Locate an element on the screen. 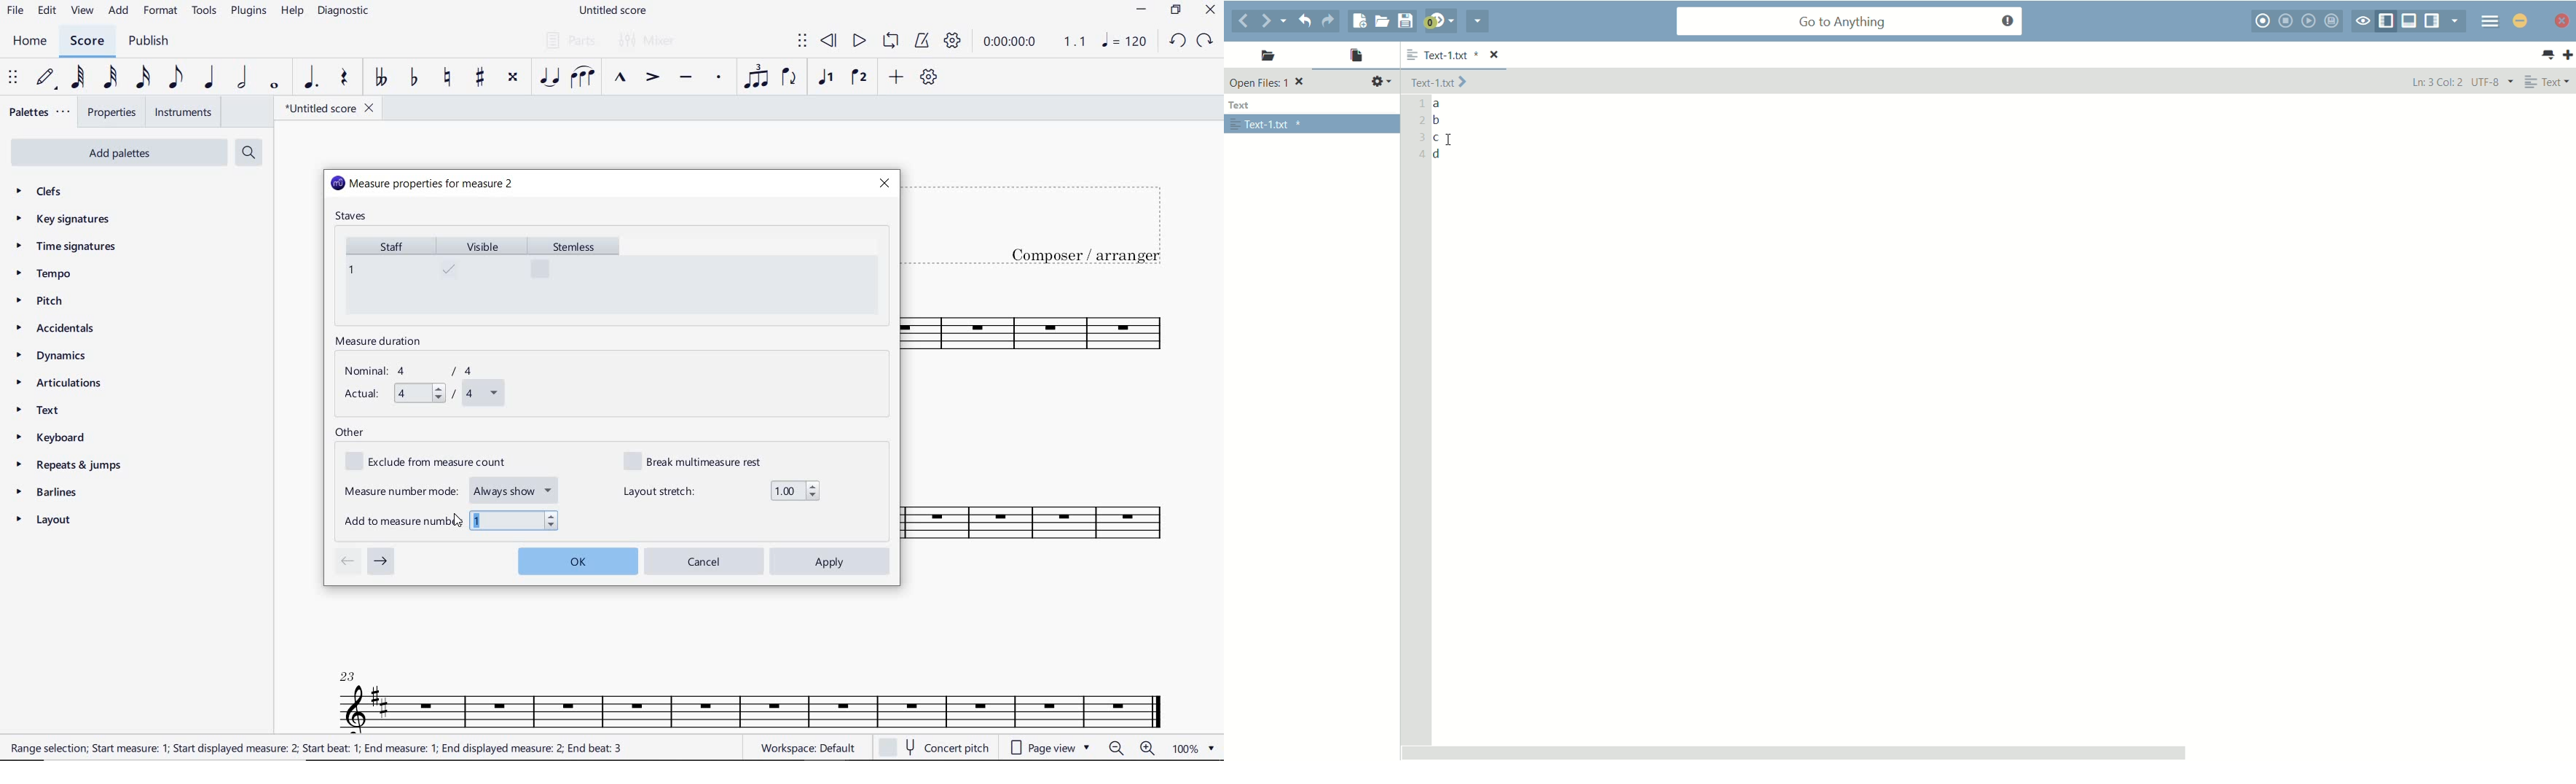 This screenshot has height=784, width=2576. TIE is located at coordinates (549, 77).